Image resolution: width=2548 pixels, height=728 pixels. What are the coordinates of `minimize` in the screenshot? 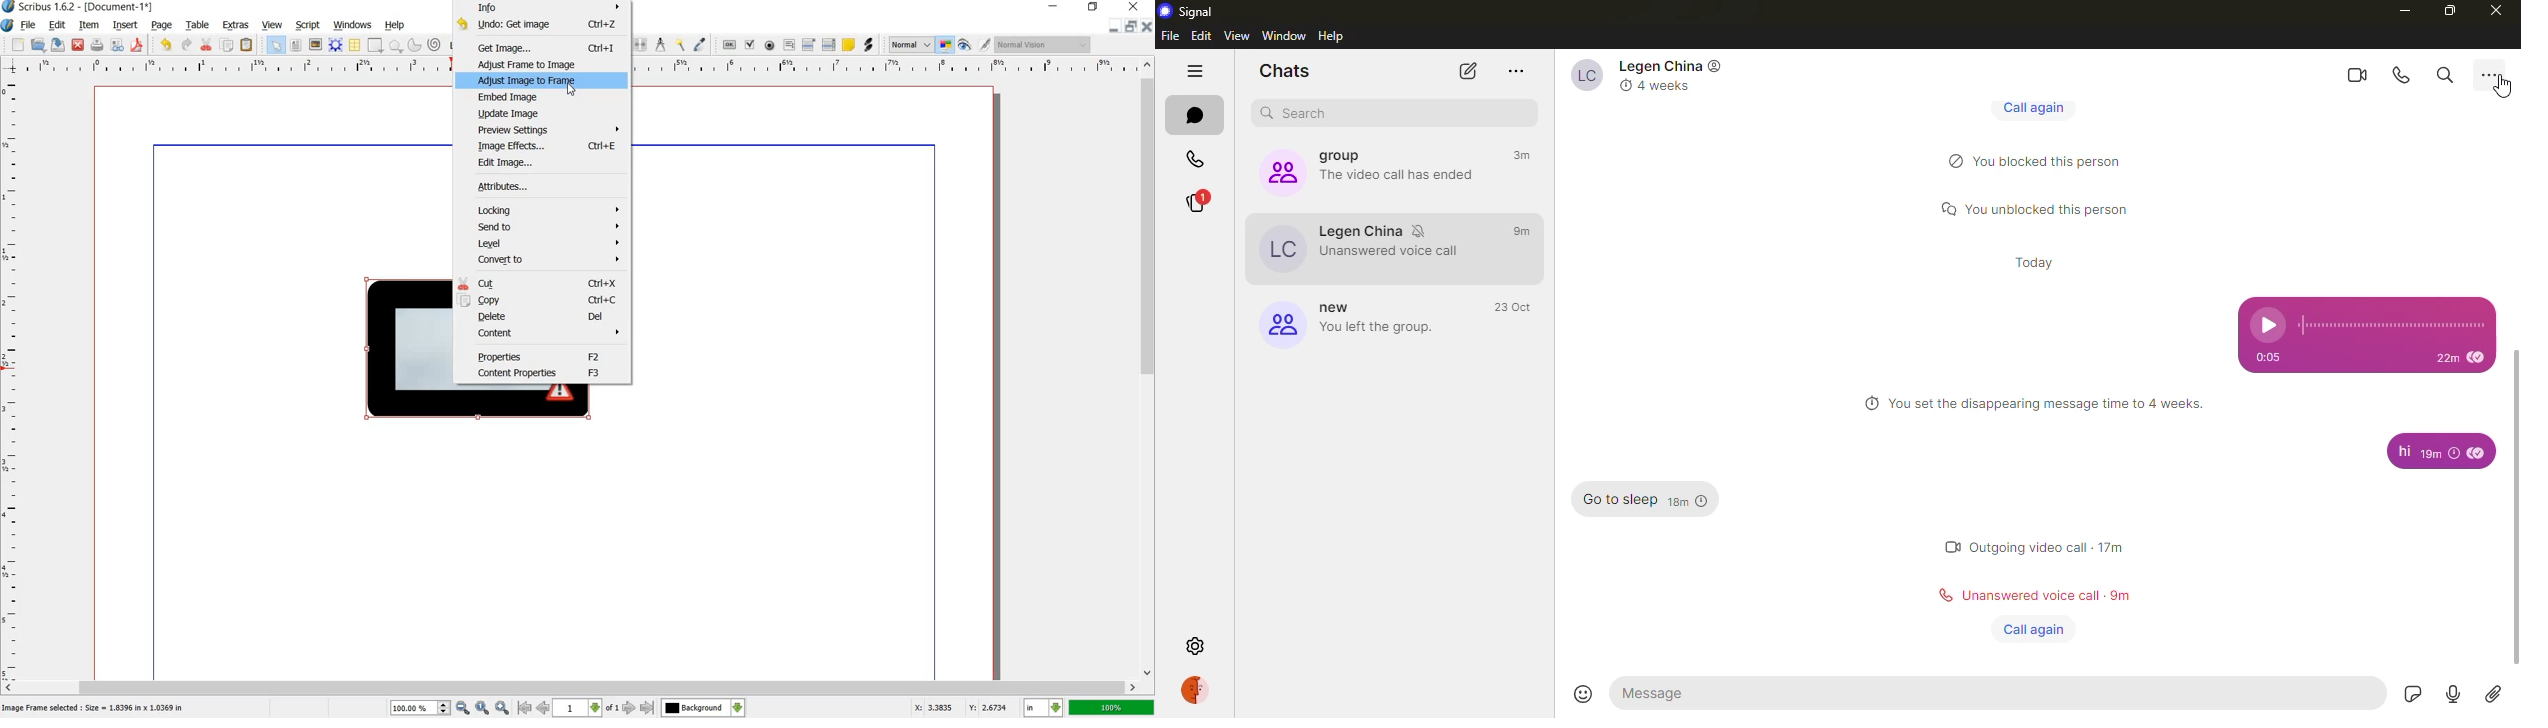 It's located at (1113, 26).